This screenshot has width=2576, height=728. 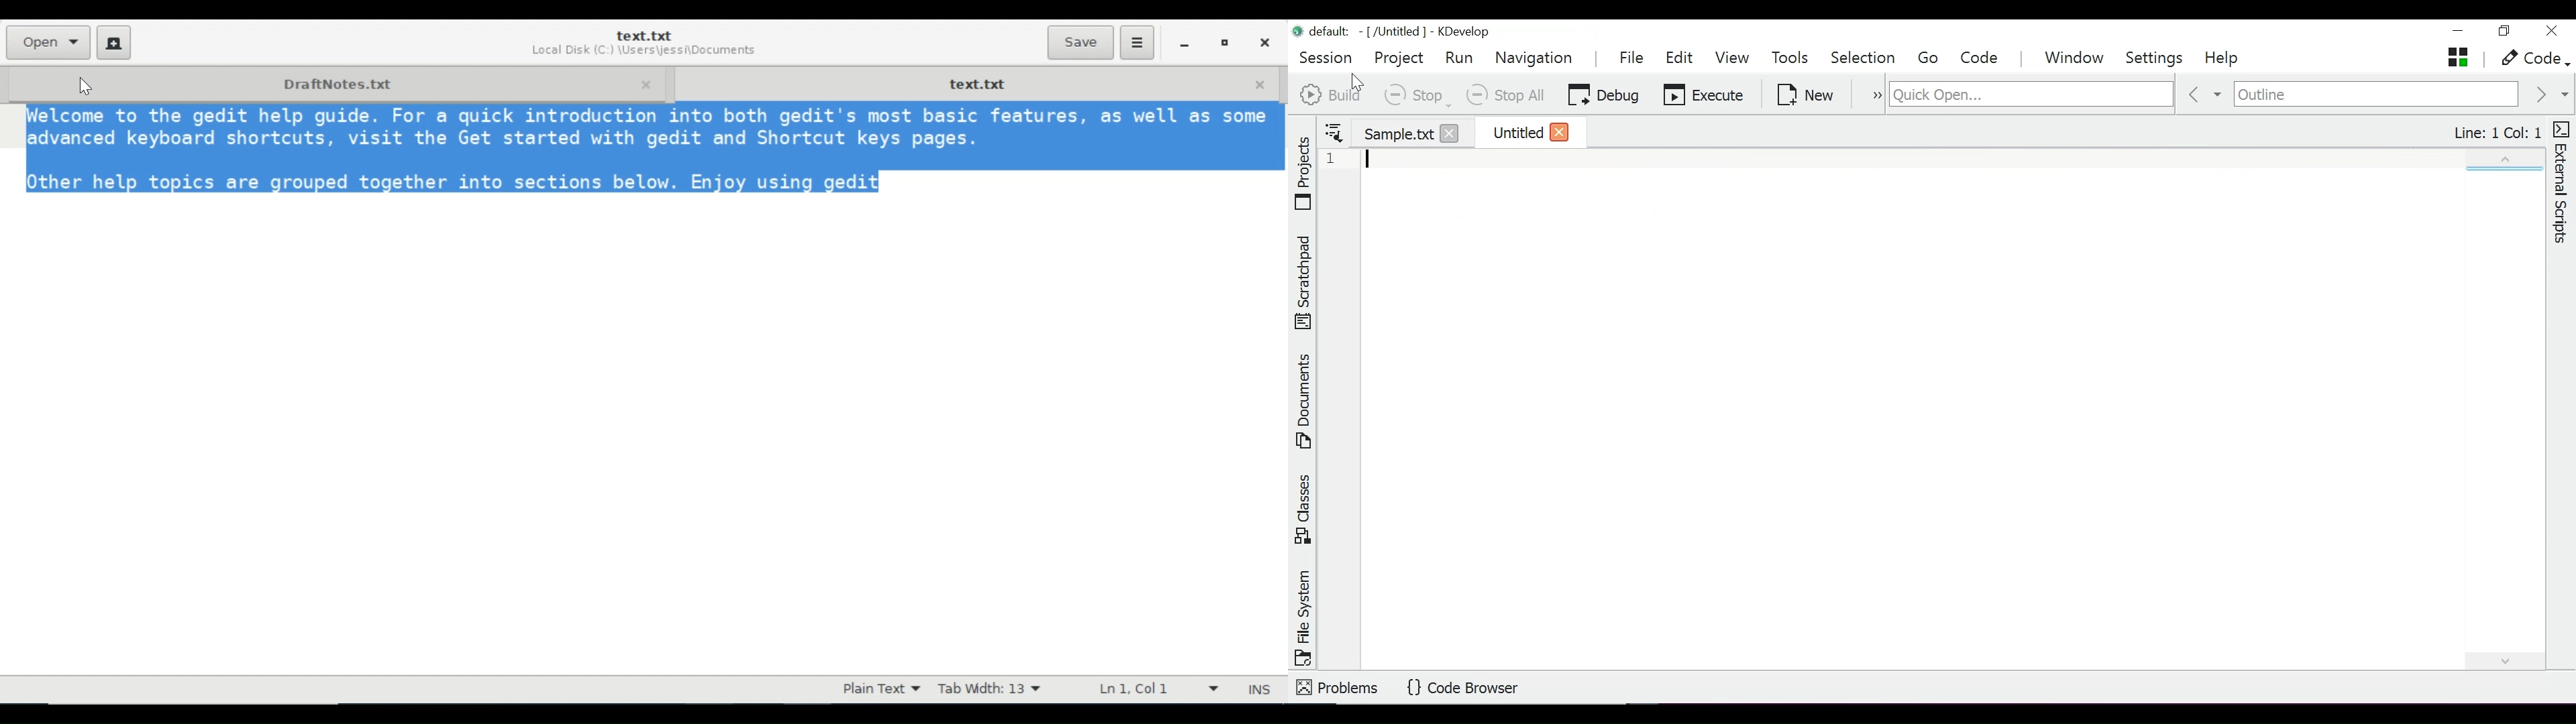 What do you see at coordinates (1261, 690) in the screenshot?
I see `Insert Mode` at bounding box center [1261, 690].